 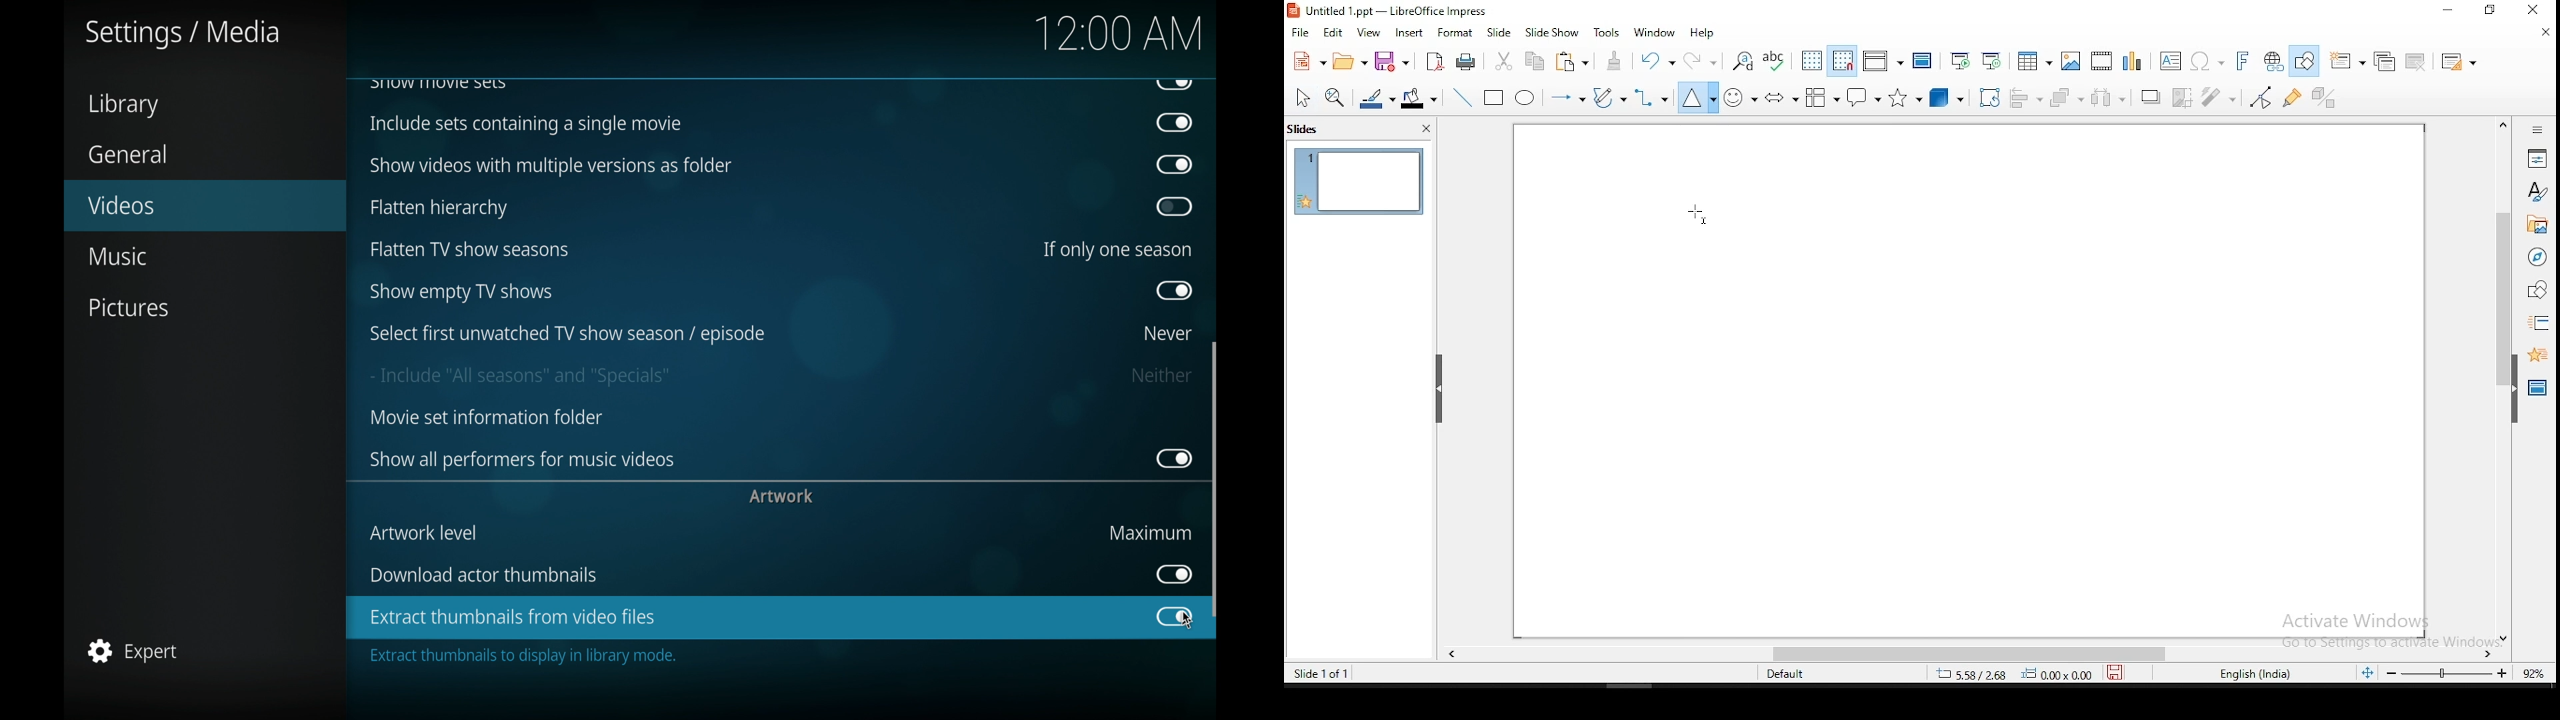 I want to click on download actor thumbnails, so click(x=483, y=575).